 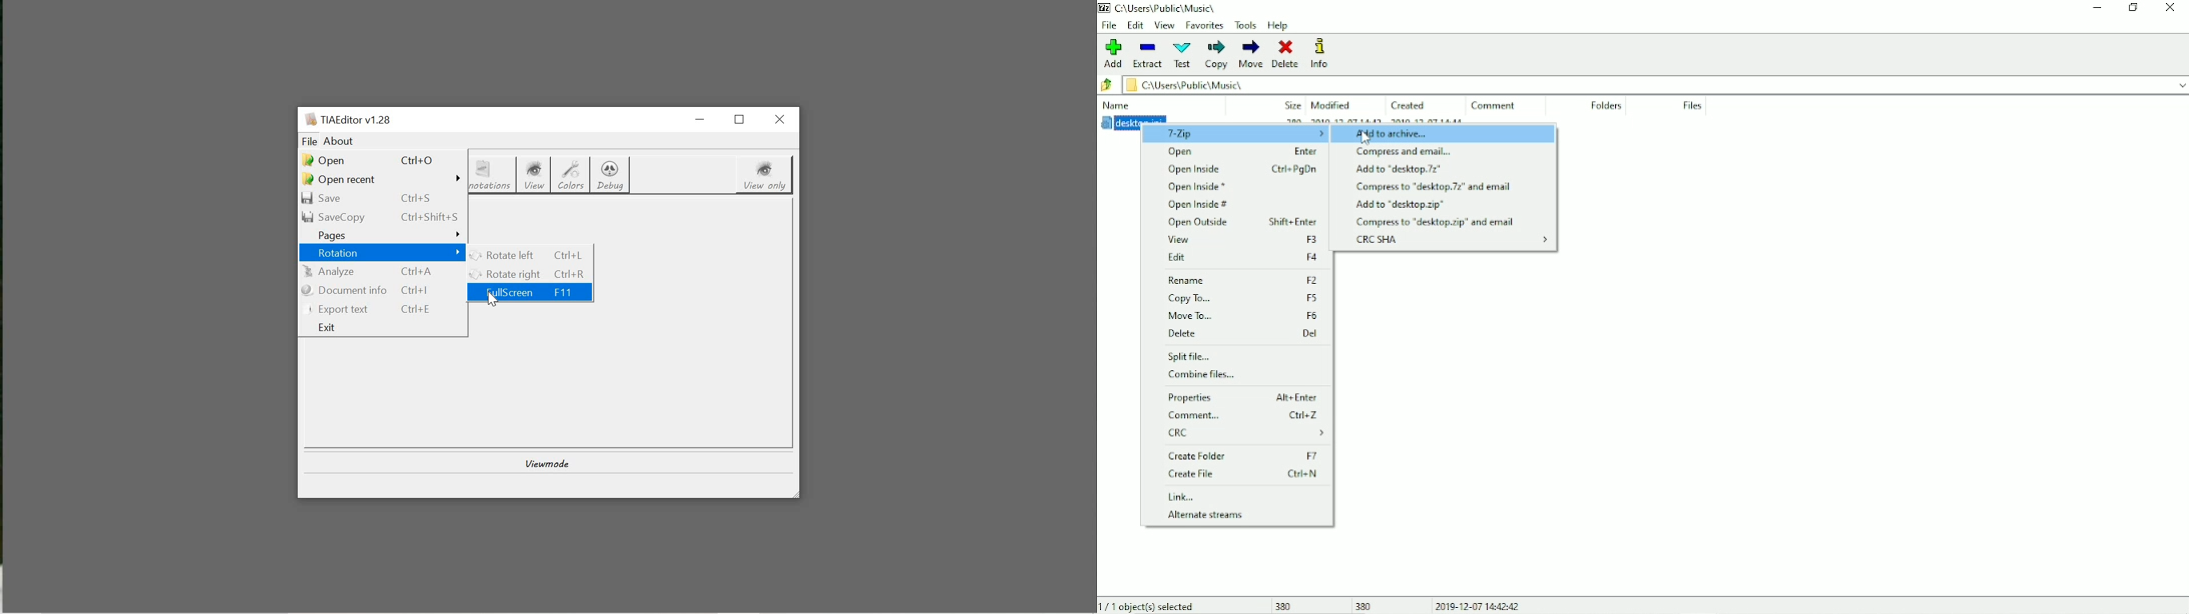 What do you see at coordinates (1546, 241) in the screenshot?
I see `expand` at bounding box center [1546, 241].